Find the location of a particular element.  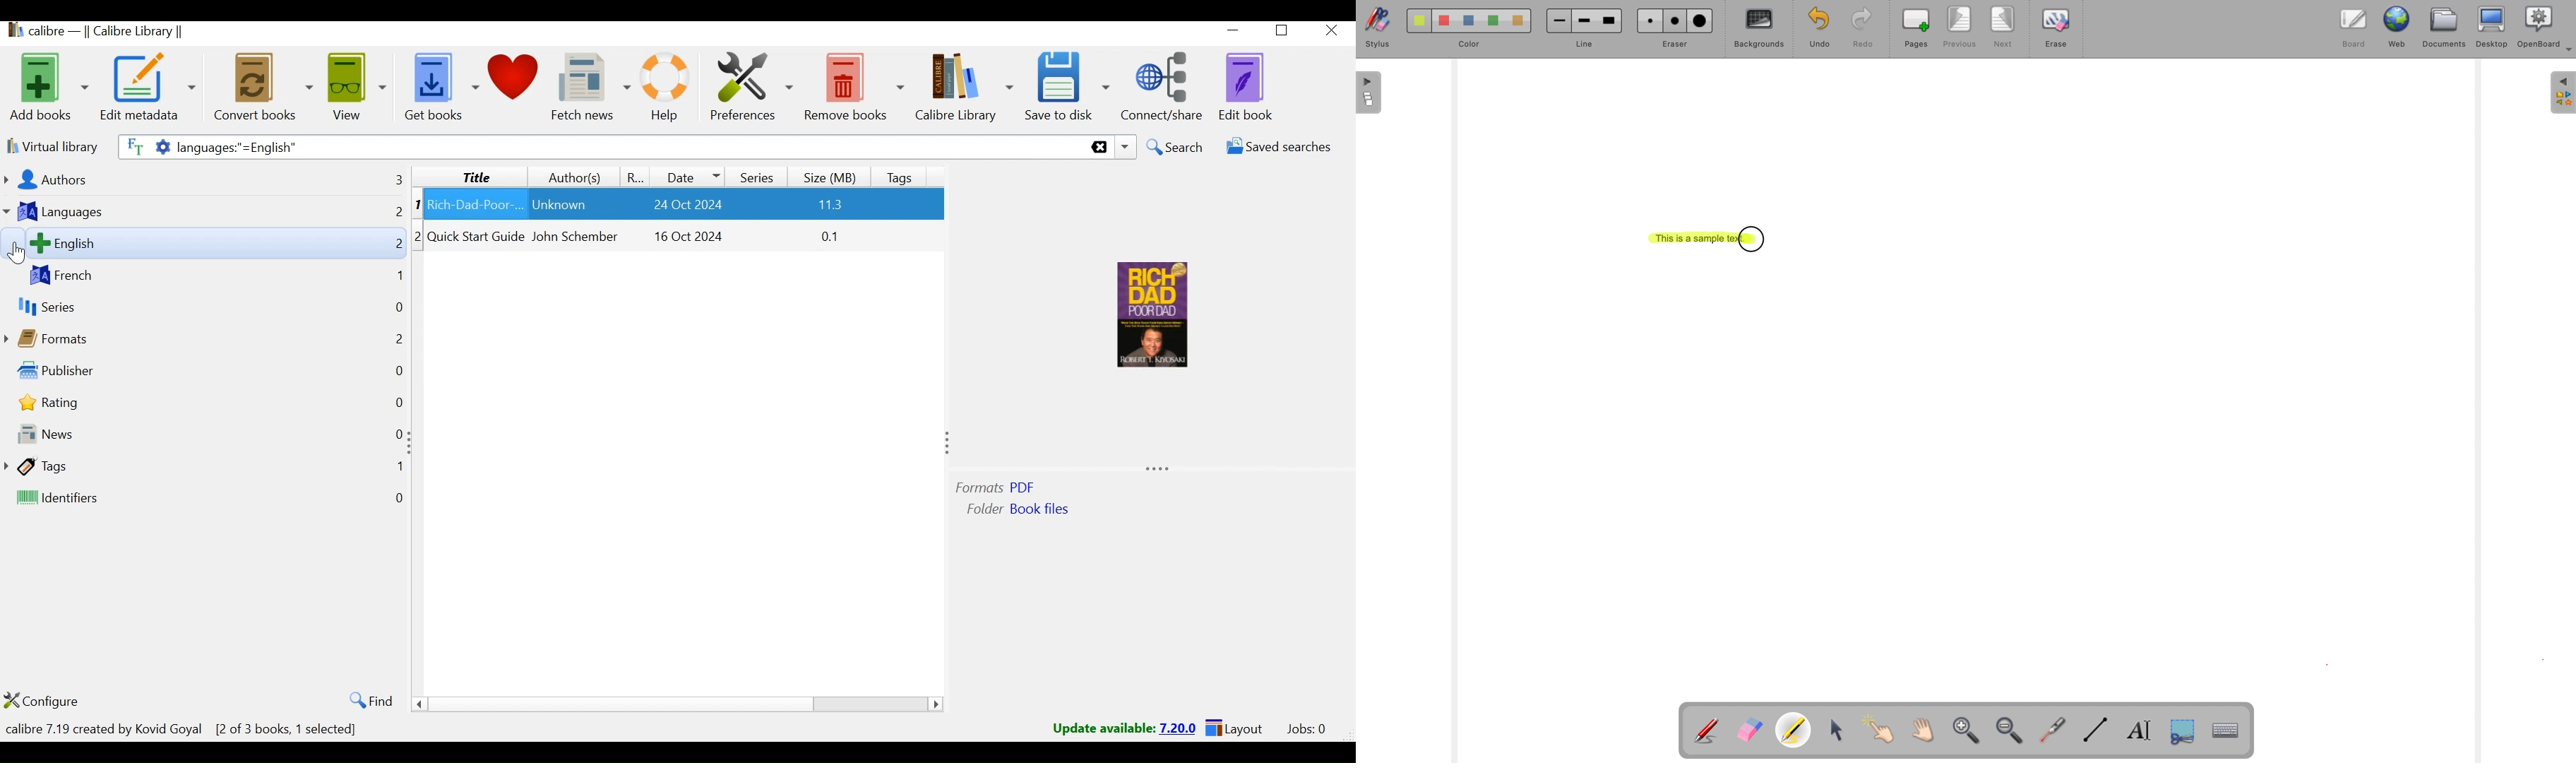

Close is located at coordinates (1332, 32).